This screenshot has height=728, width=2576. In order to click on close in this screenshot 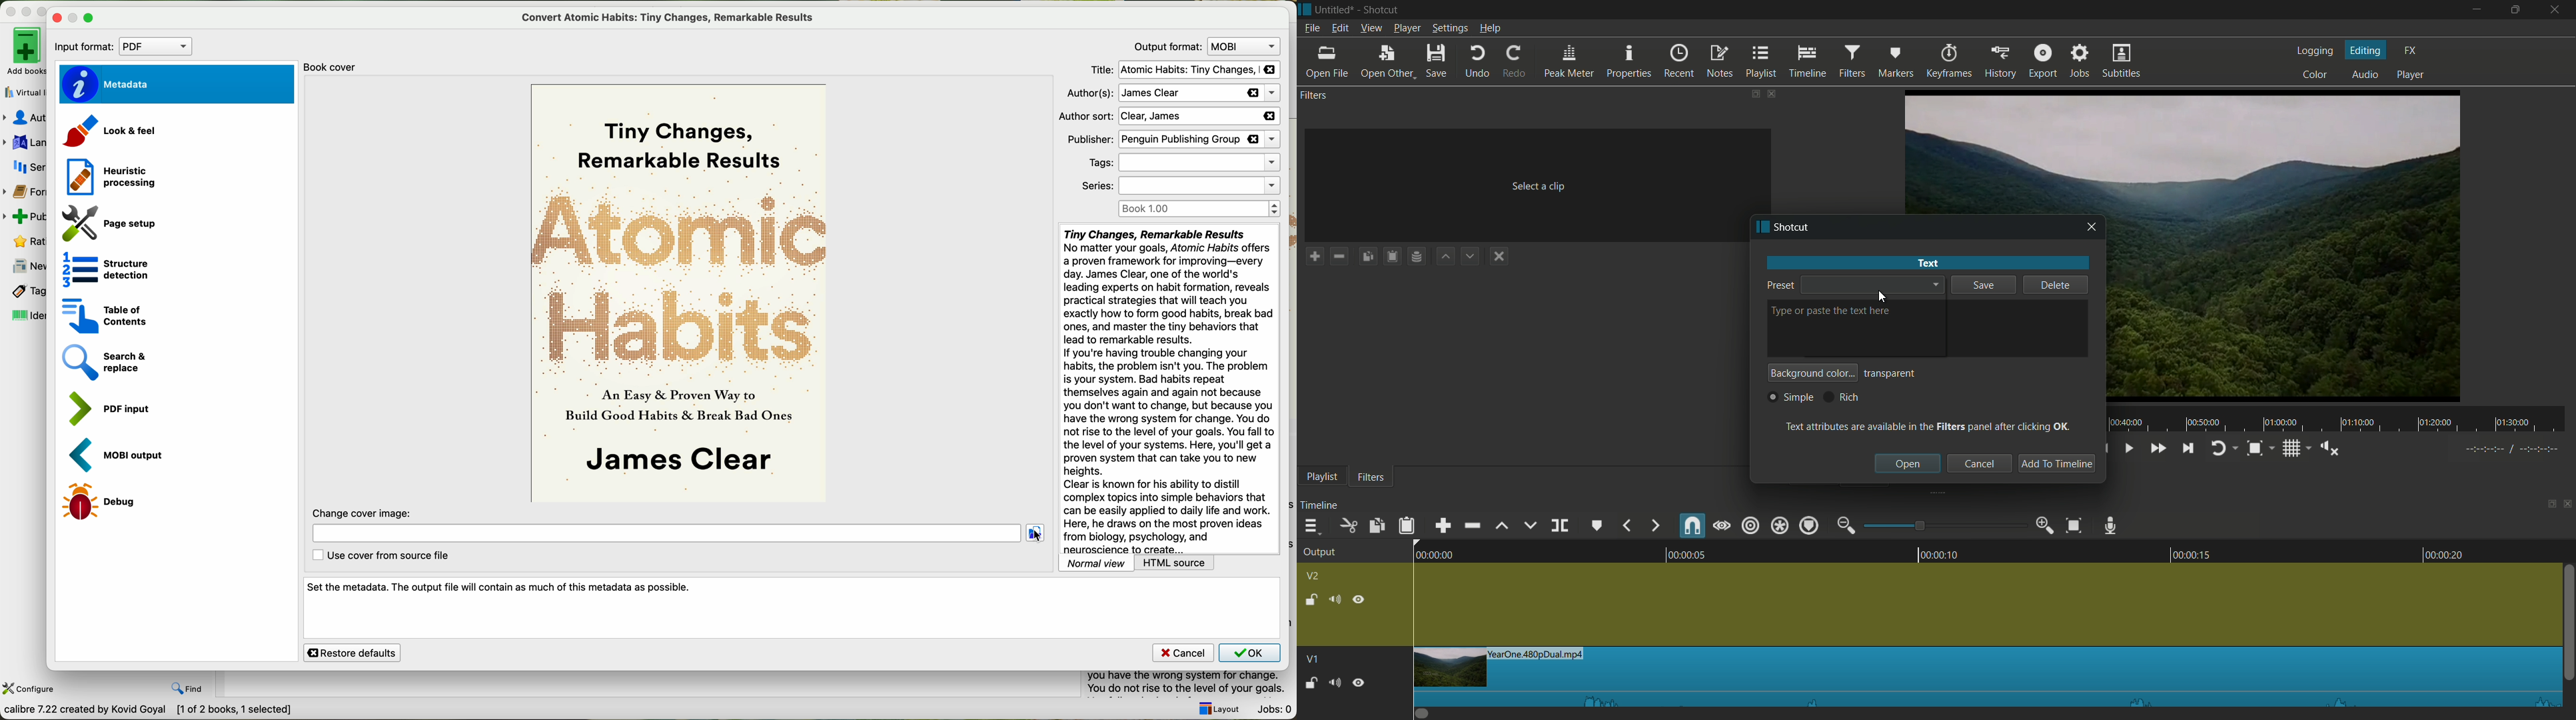, I will do `click(58, 19)`.